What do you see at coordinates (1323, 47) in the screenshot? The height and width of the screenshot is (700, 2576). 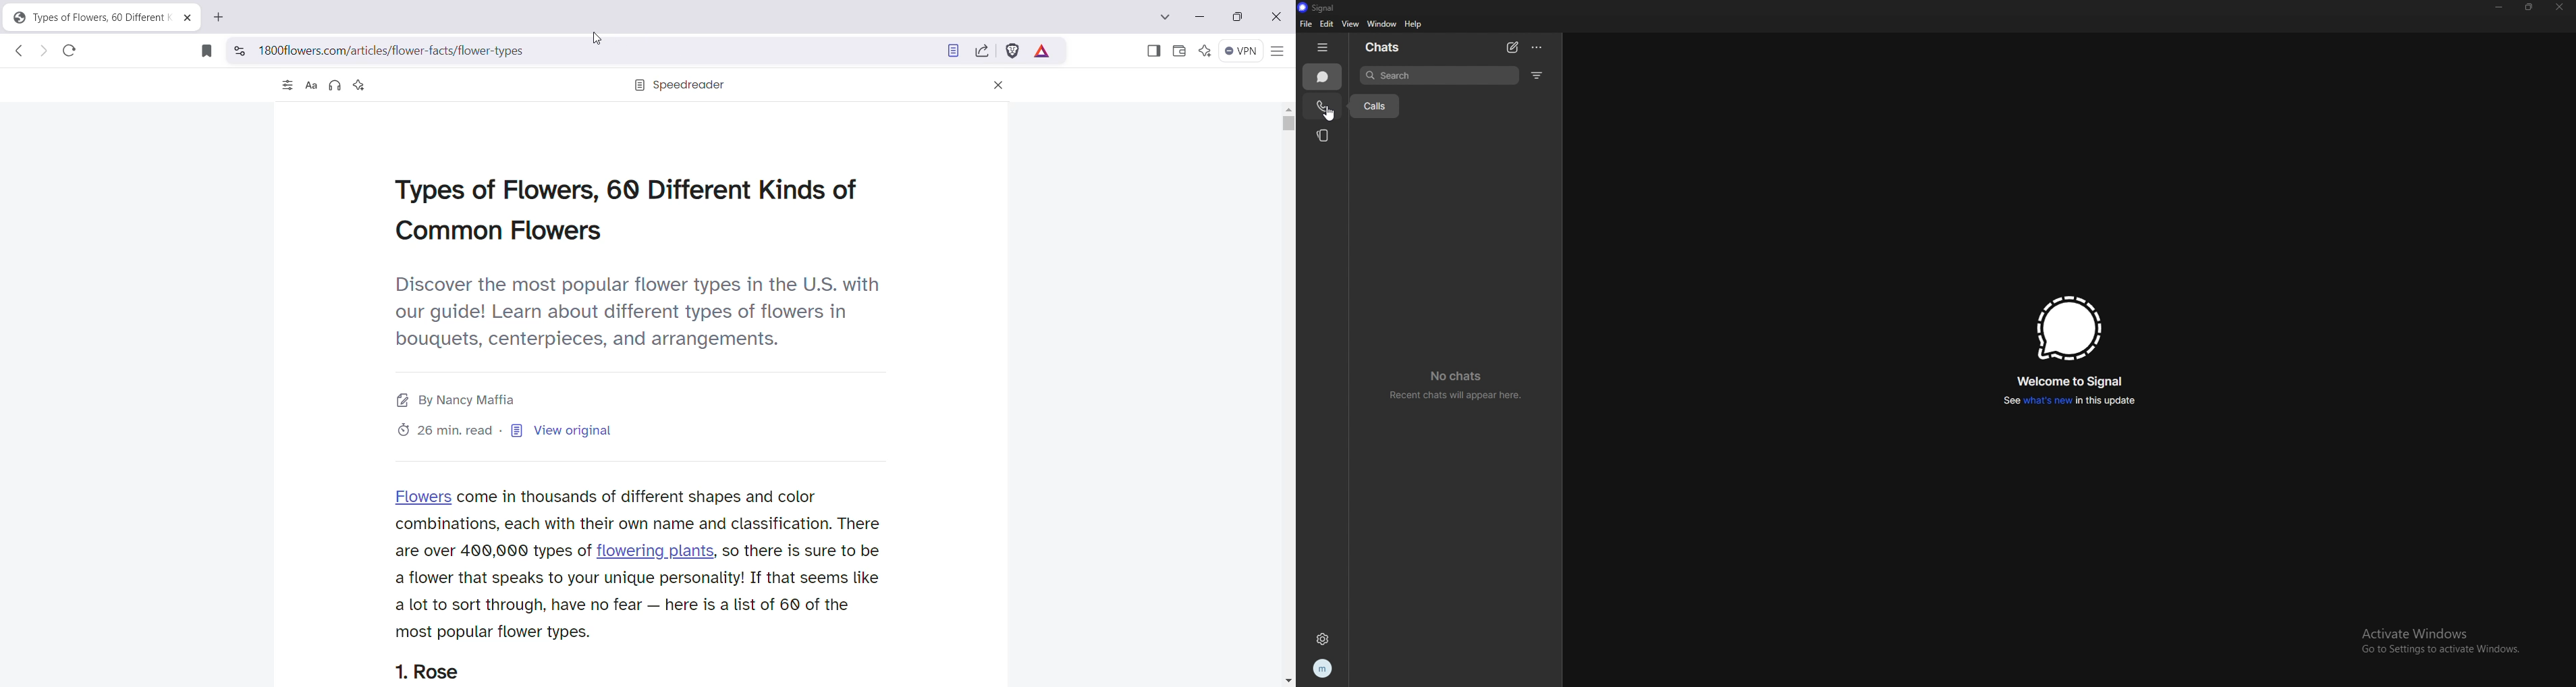 I see `hide tab` at bounding box center [1323, 47].